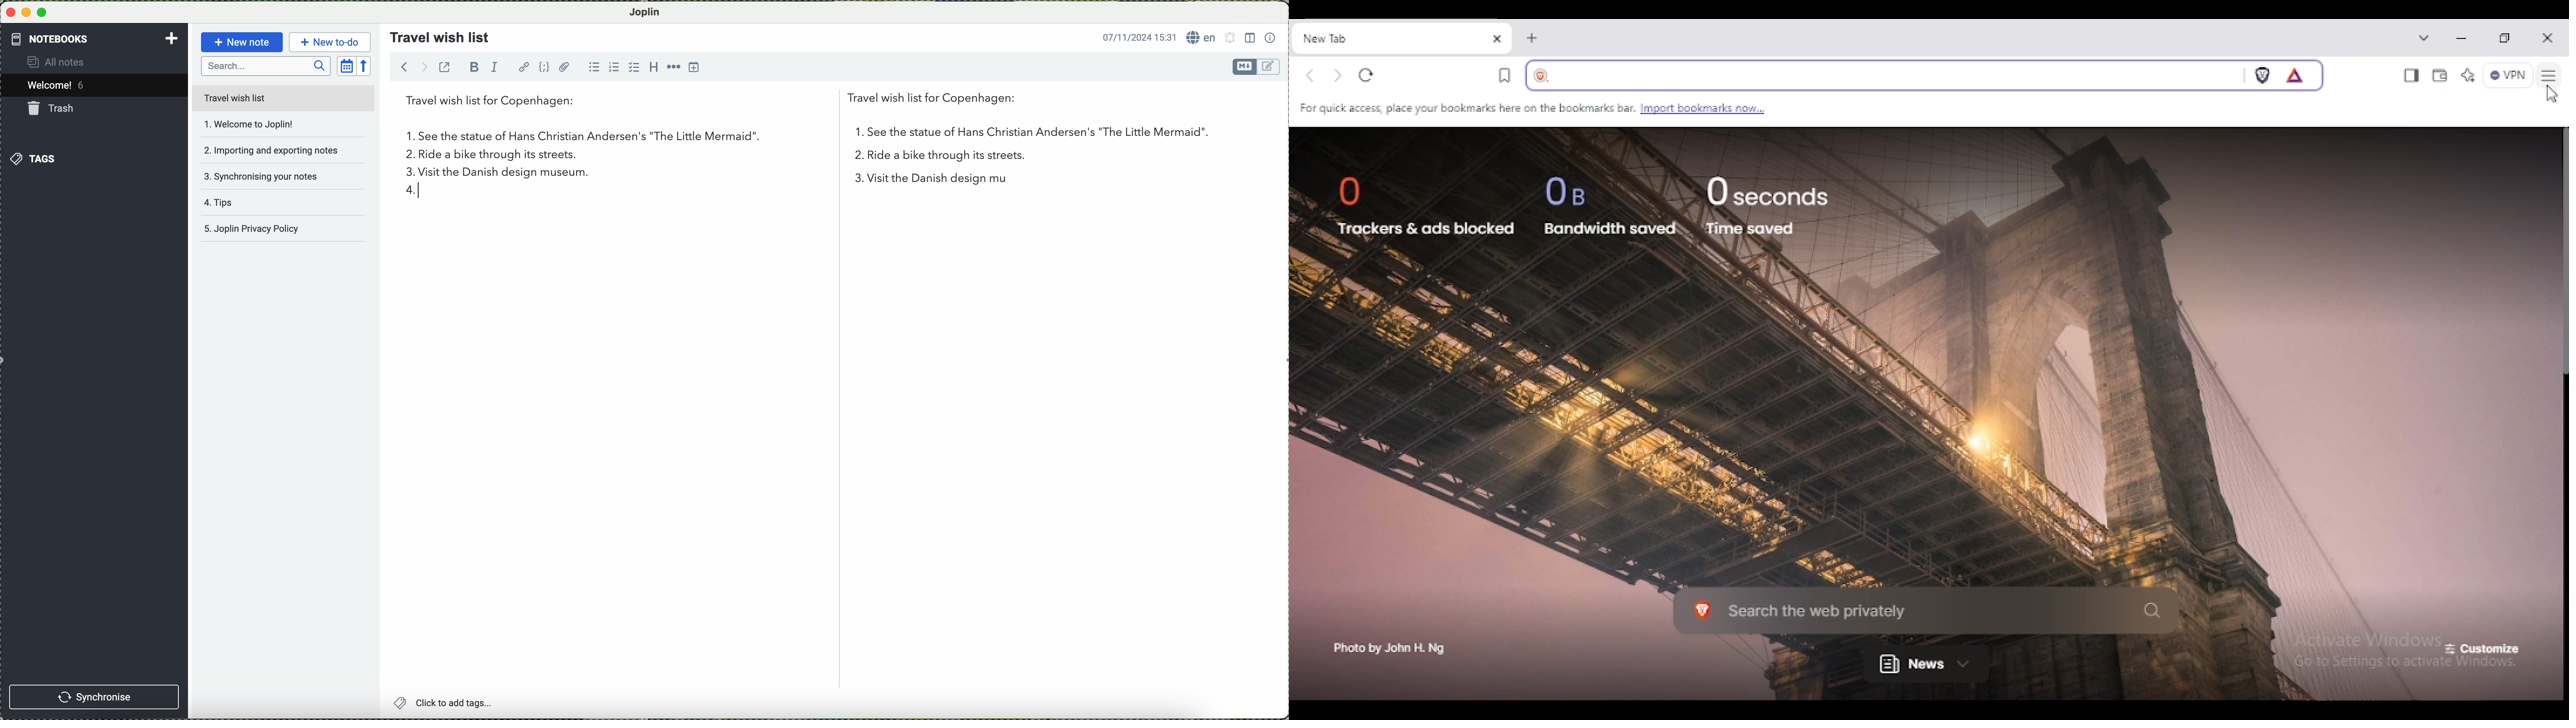 Image resolution: width=2576 pixels, height=728 pixels. I want to click on tips, so click(264, 206).